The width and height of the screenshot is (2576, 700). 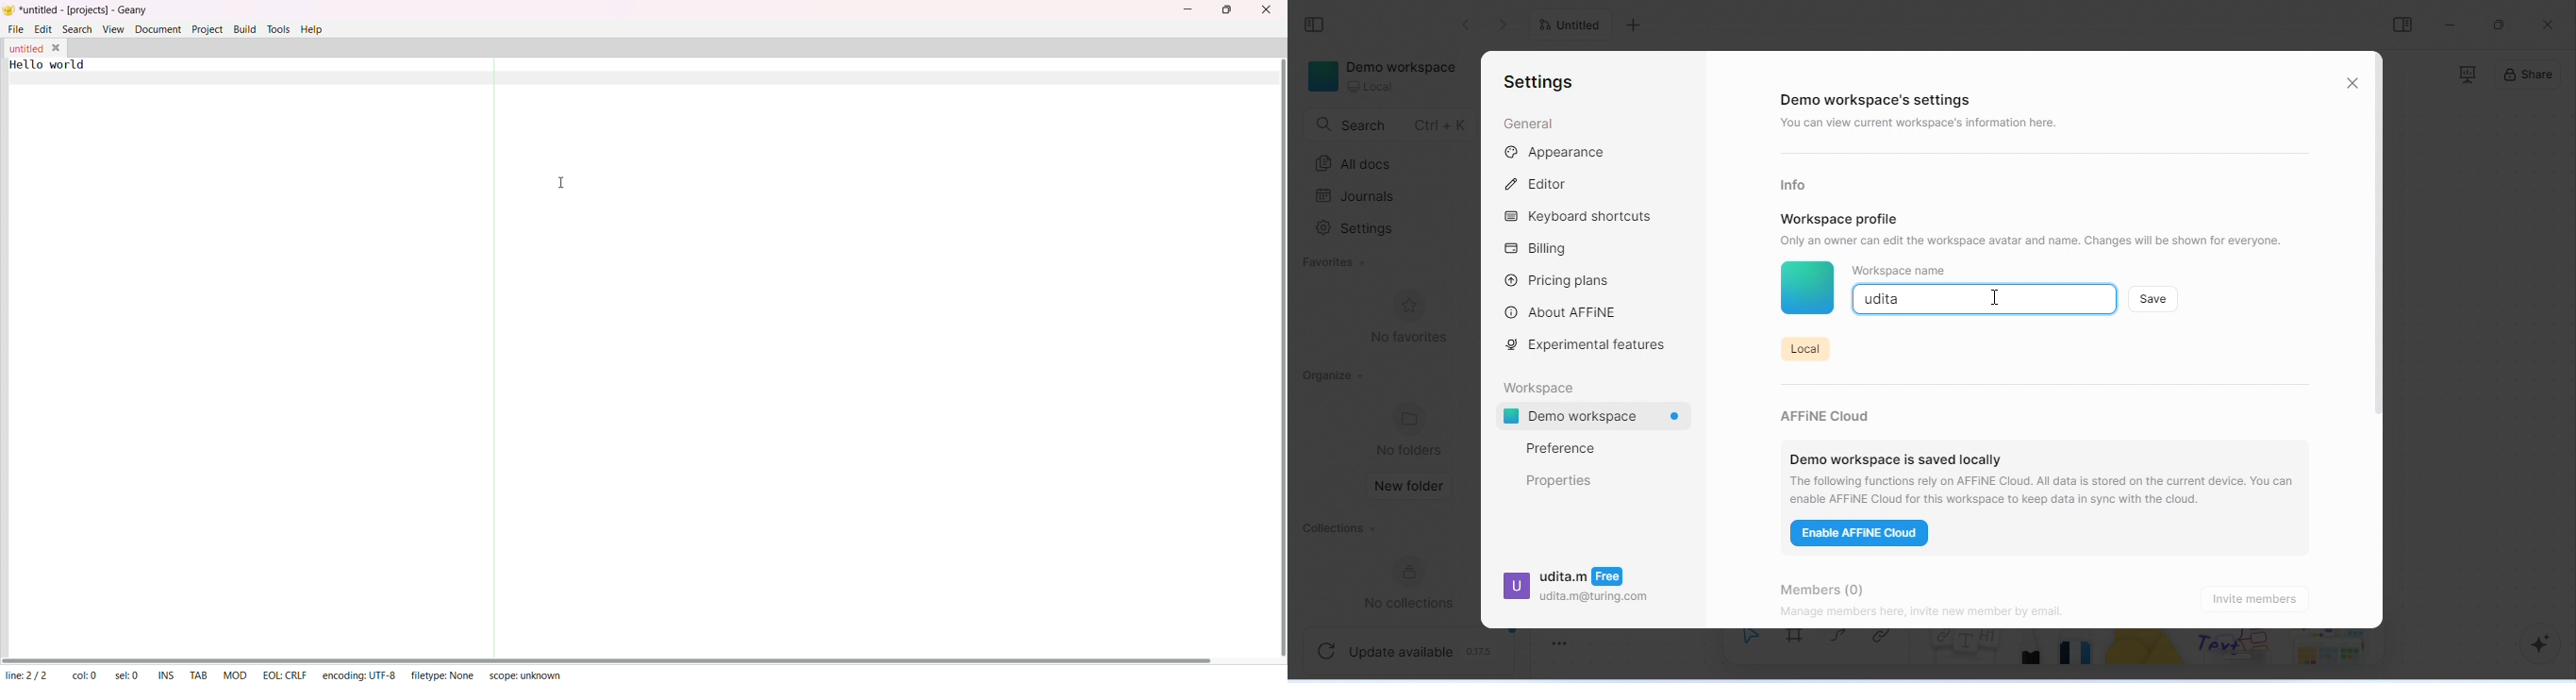 I want to click on billing, so click(x=1541, y=249).